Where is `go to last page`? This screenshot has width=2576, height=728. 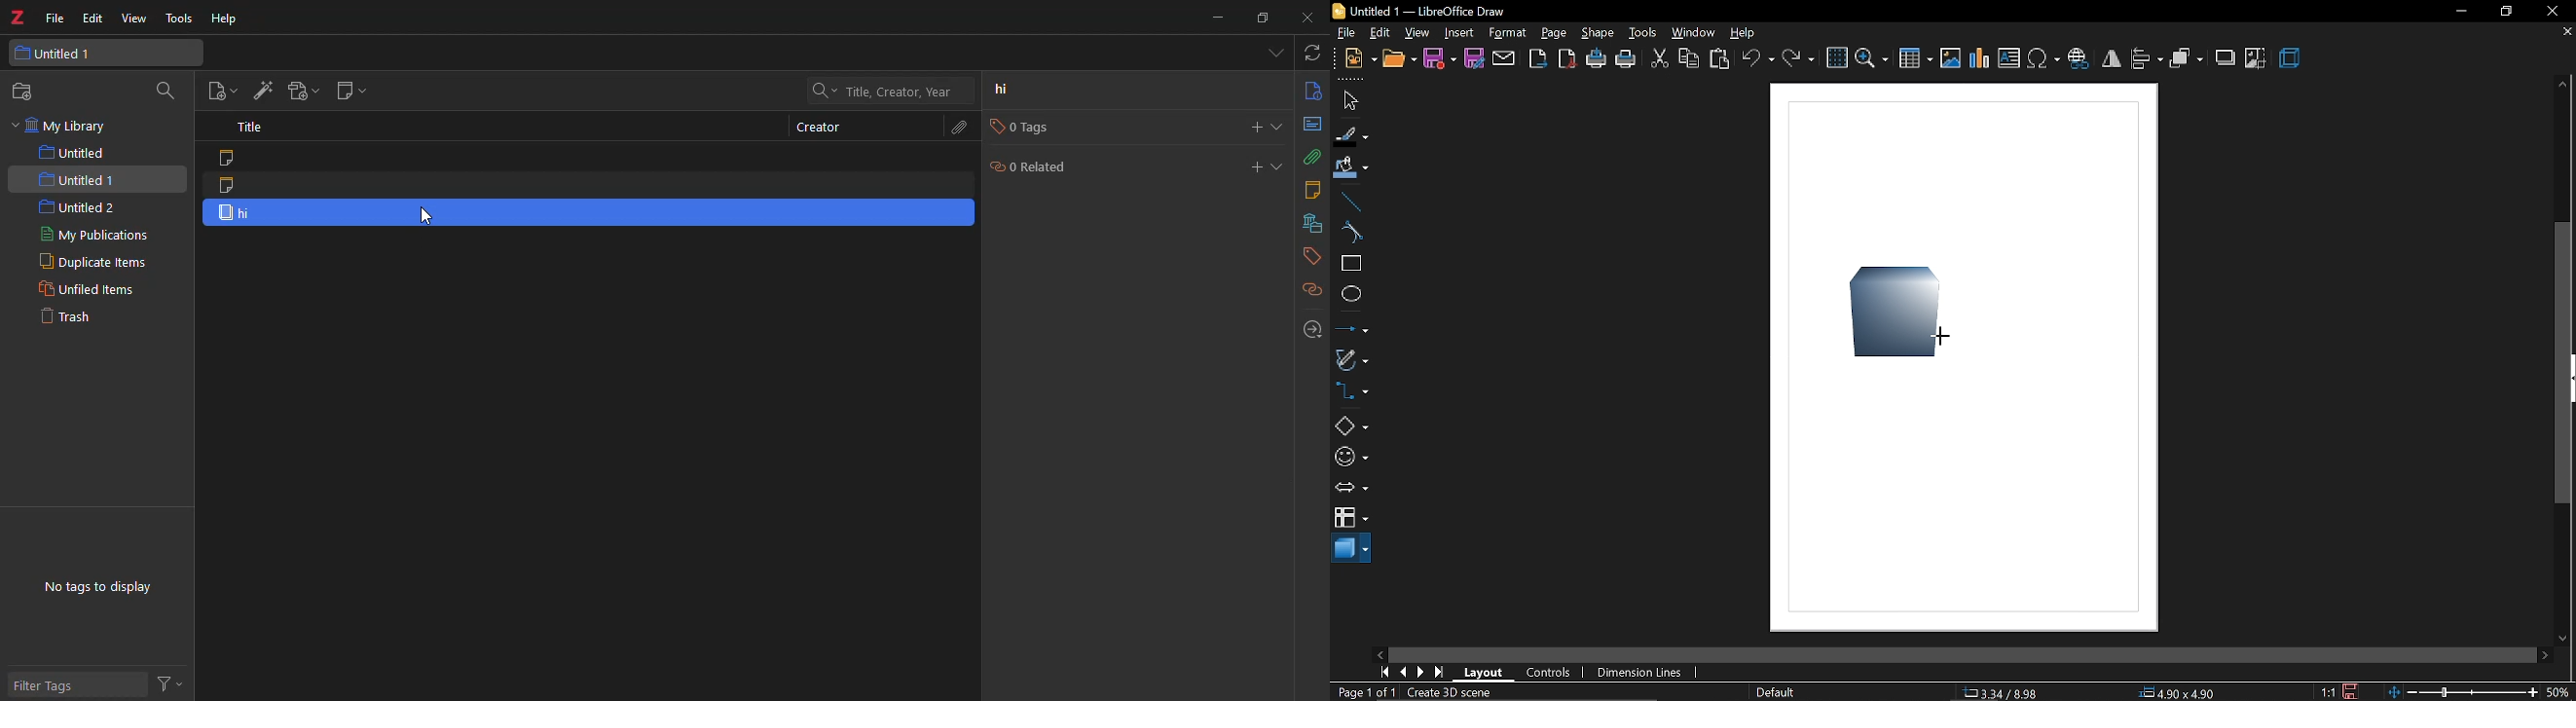 go to last page is located at coordinates (1439, 673).